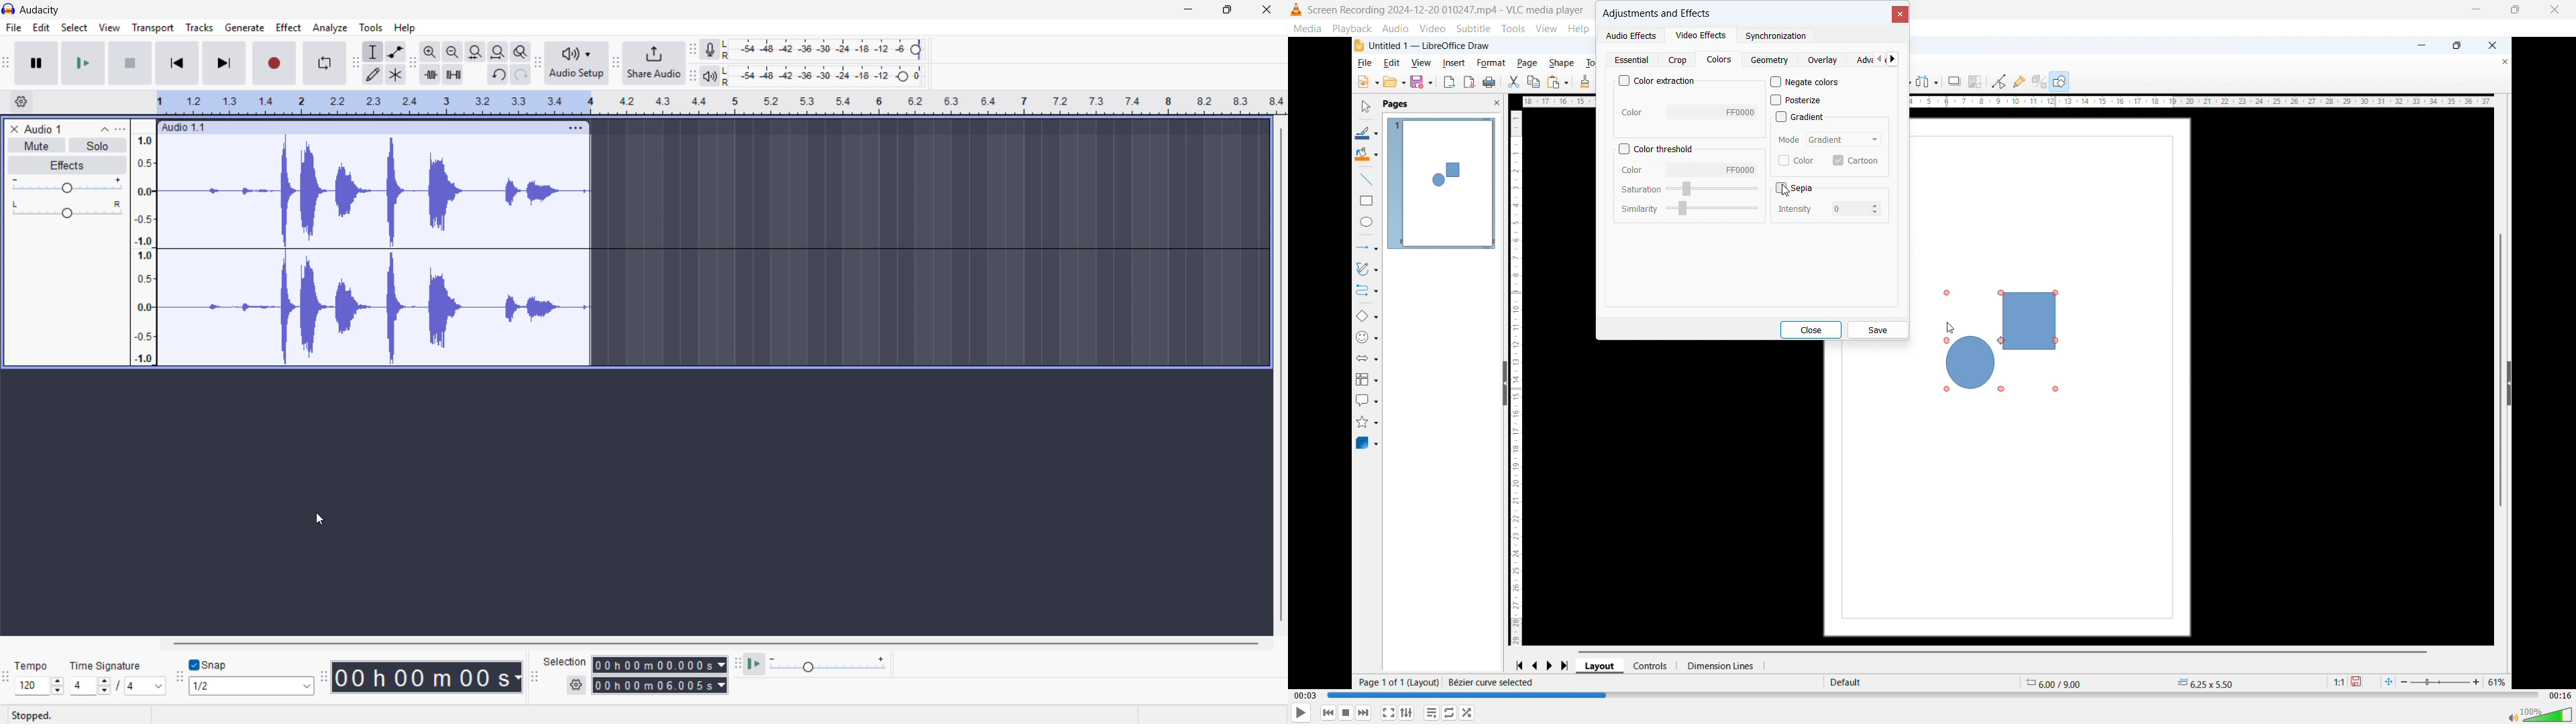  What do you see at coordinates (225, 63) in the screenshot?
I see `Skip to end ` at bounding box center [225, 63].